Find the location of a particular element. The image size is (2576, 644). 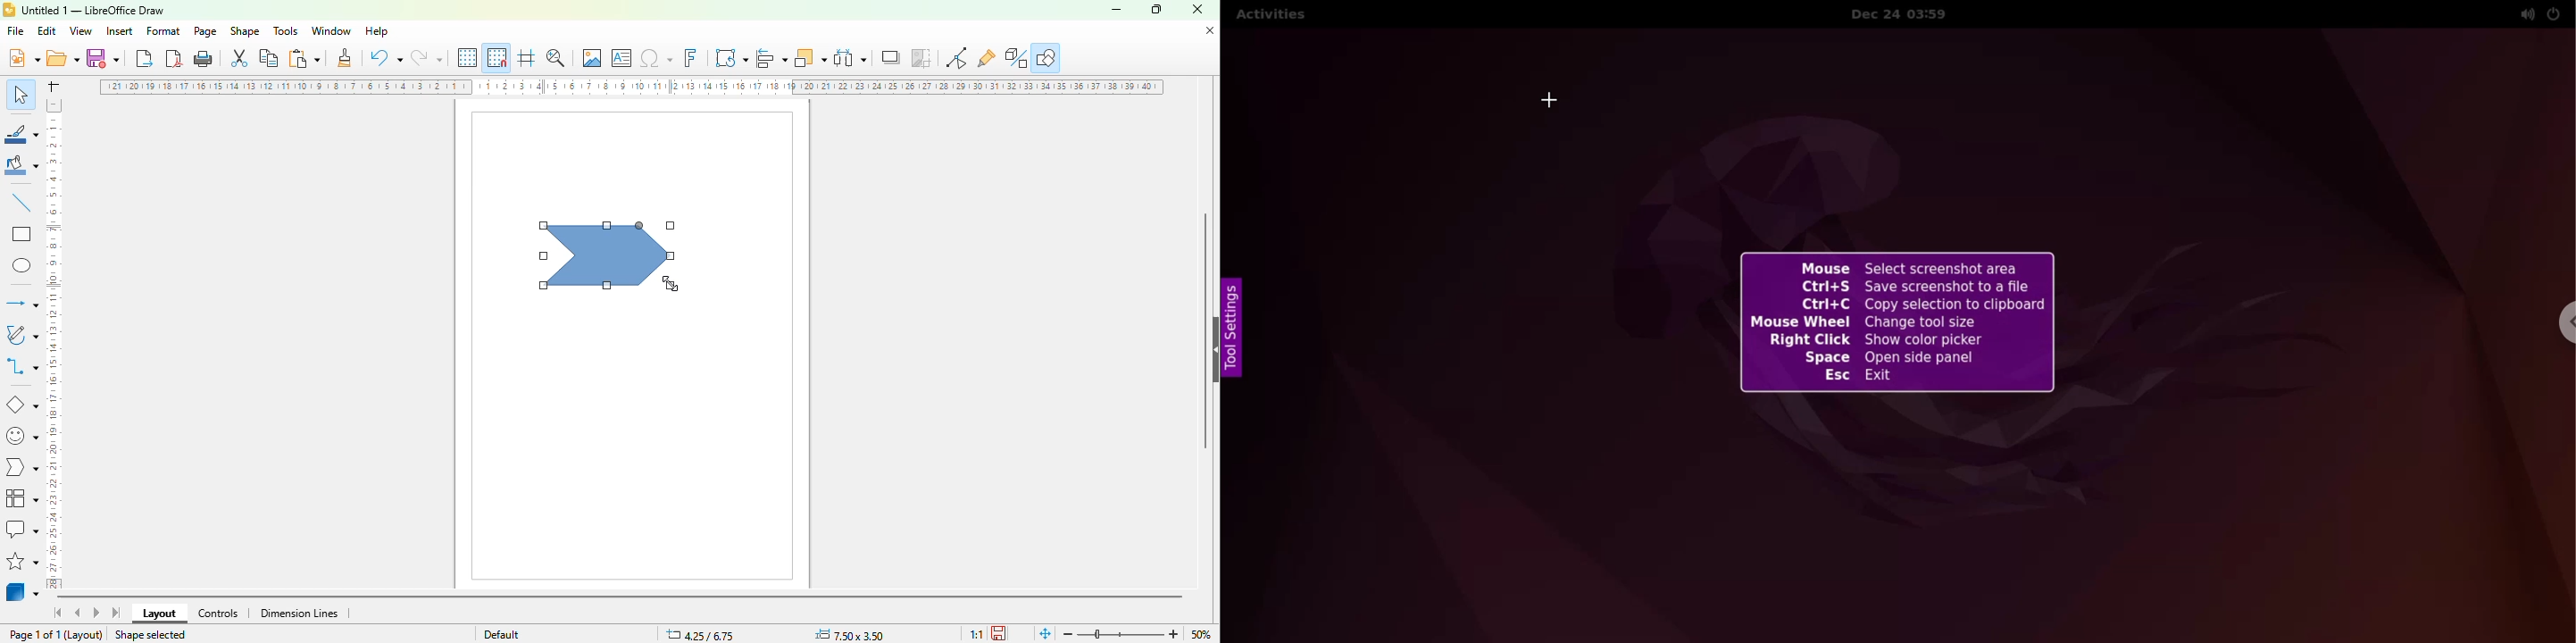

align objects is located at coordinates (771, 58).